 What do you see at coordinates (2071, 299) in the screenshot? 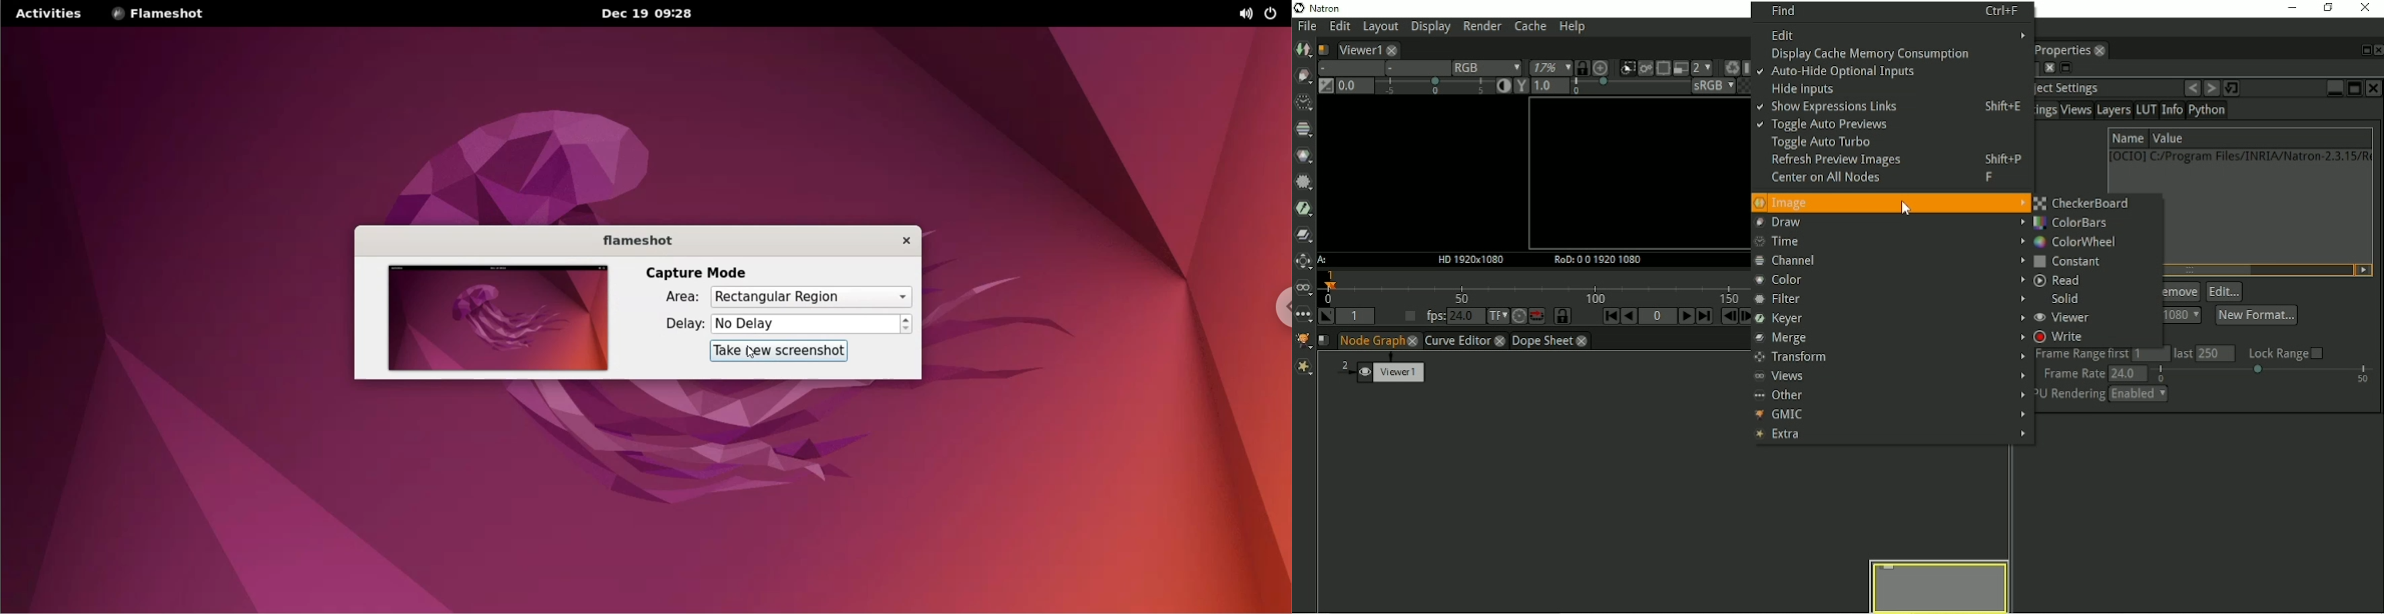
I see `Solid` at bounding box center [2071, 299].